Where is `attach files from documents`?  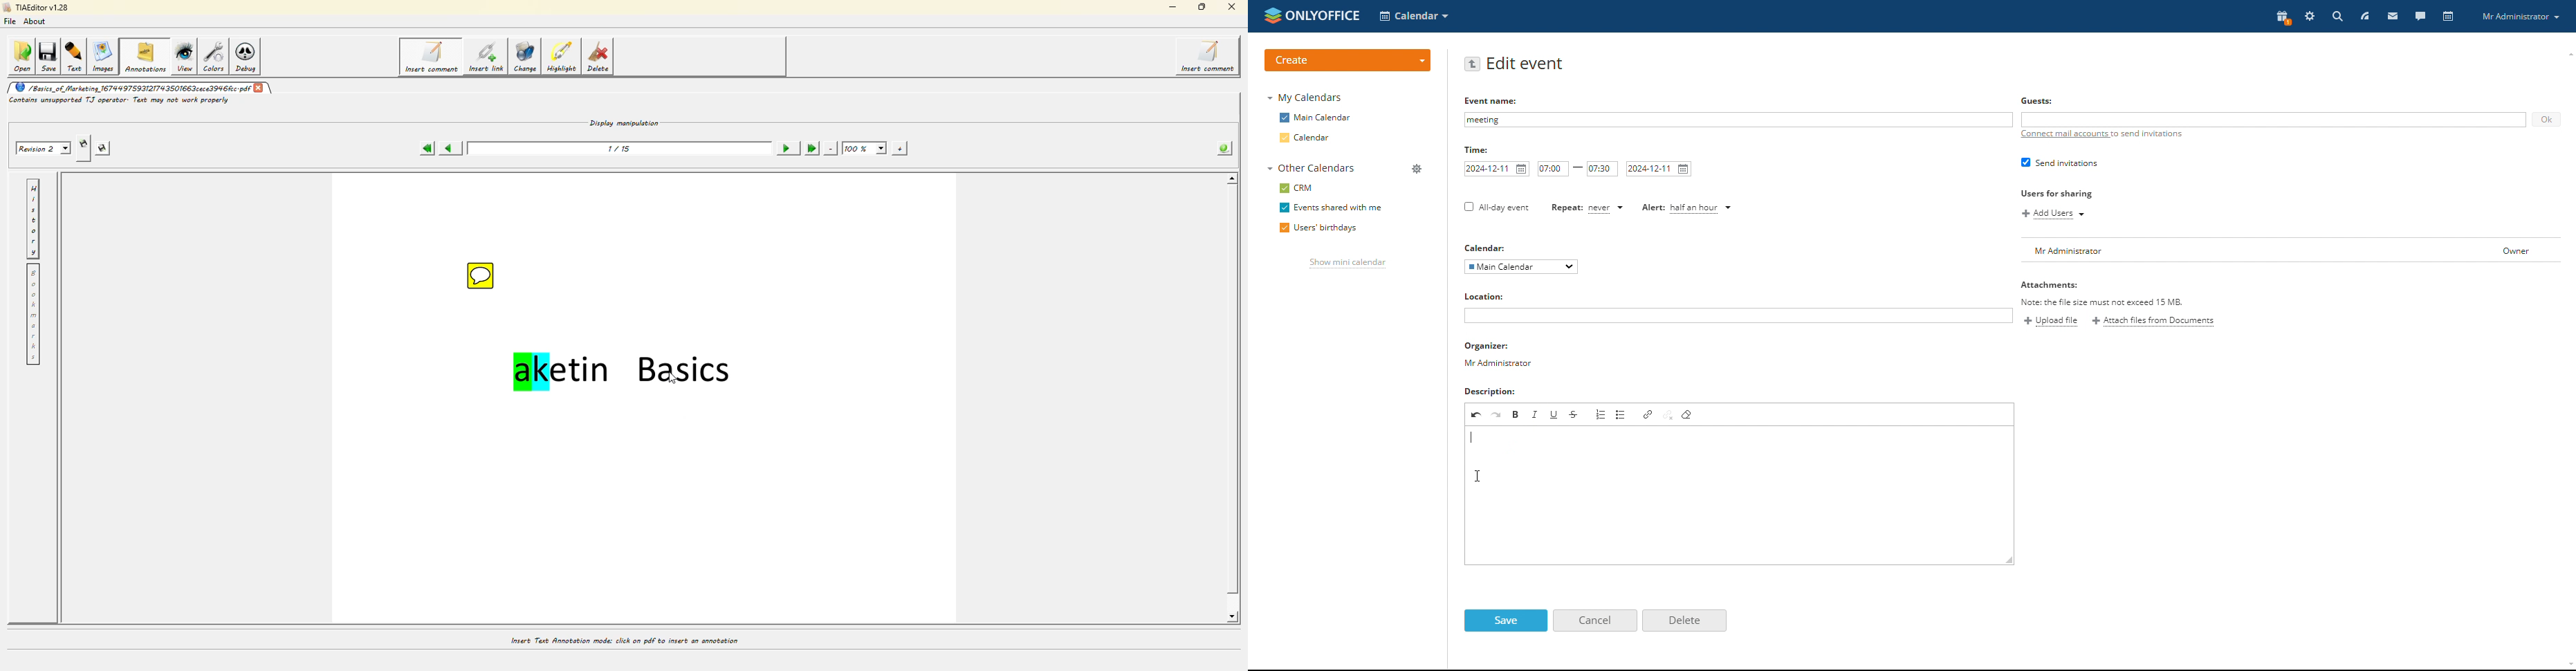
attach files from documents is located at coordinates (2153, 320).